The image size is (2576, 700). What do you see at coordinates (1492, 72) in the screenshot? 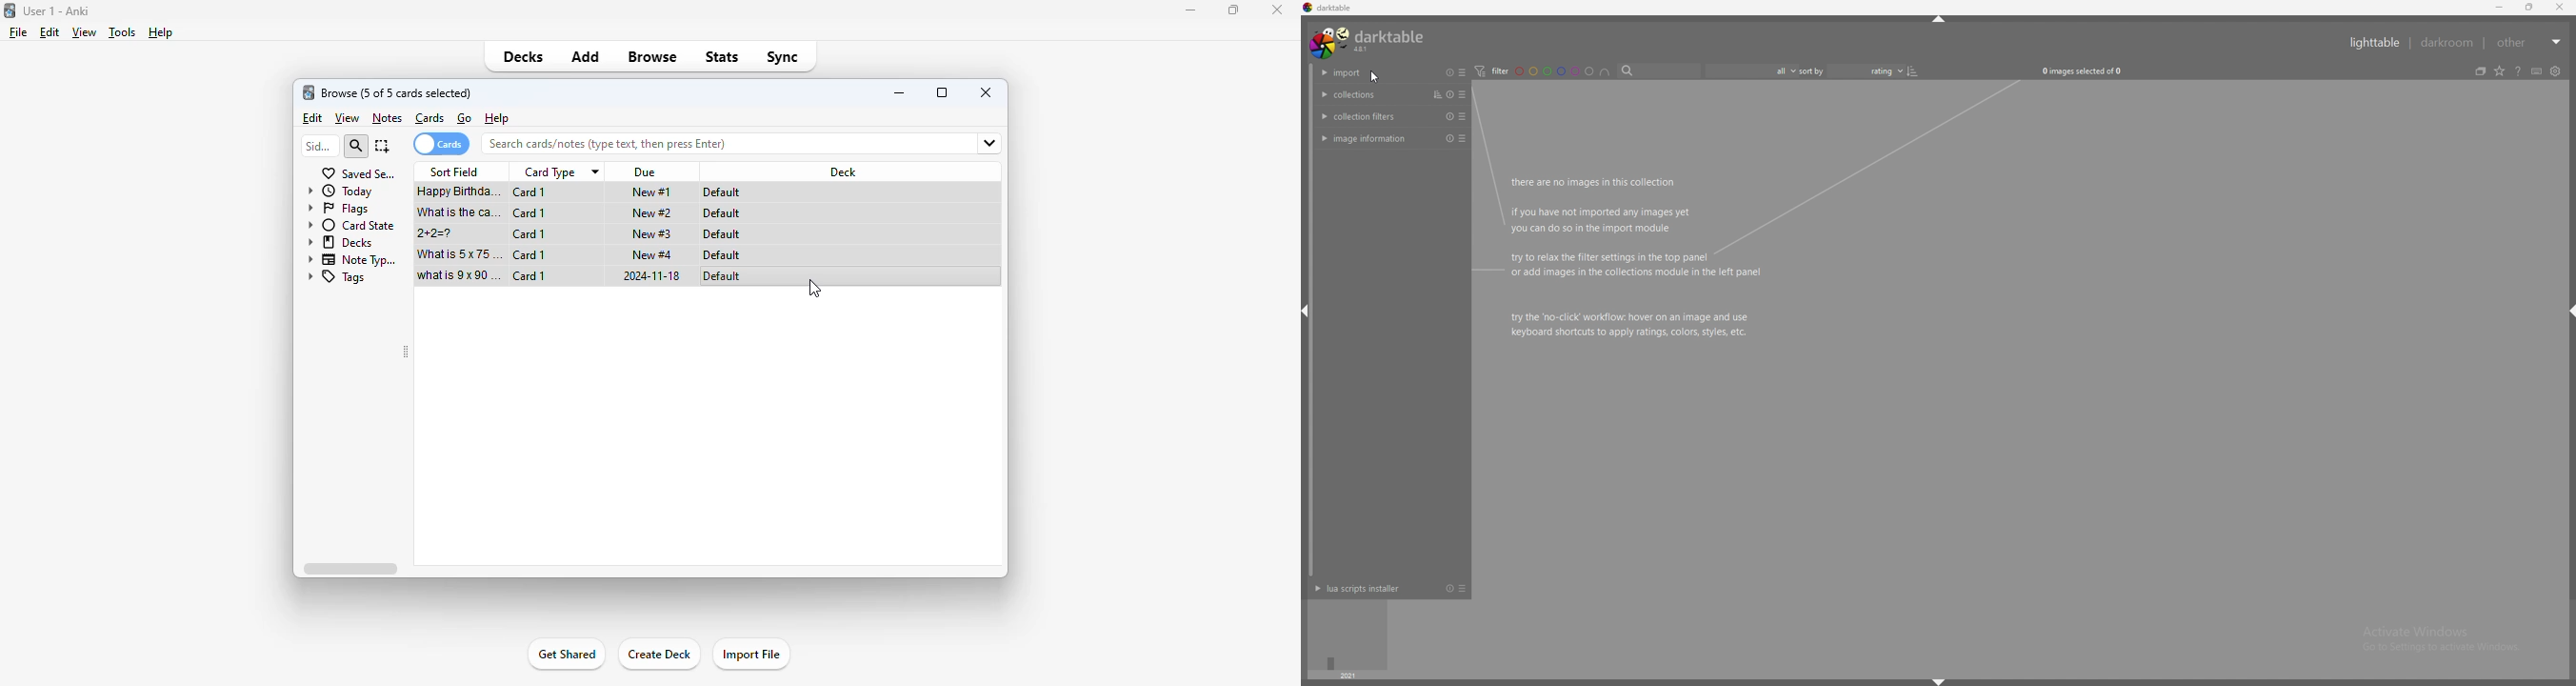
I see `filter` at bounding box center [1492, 72].